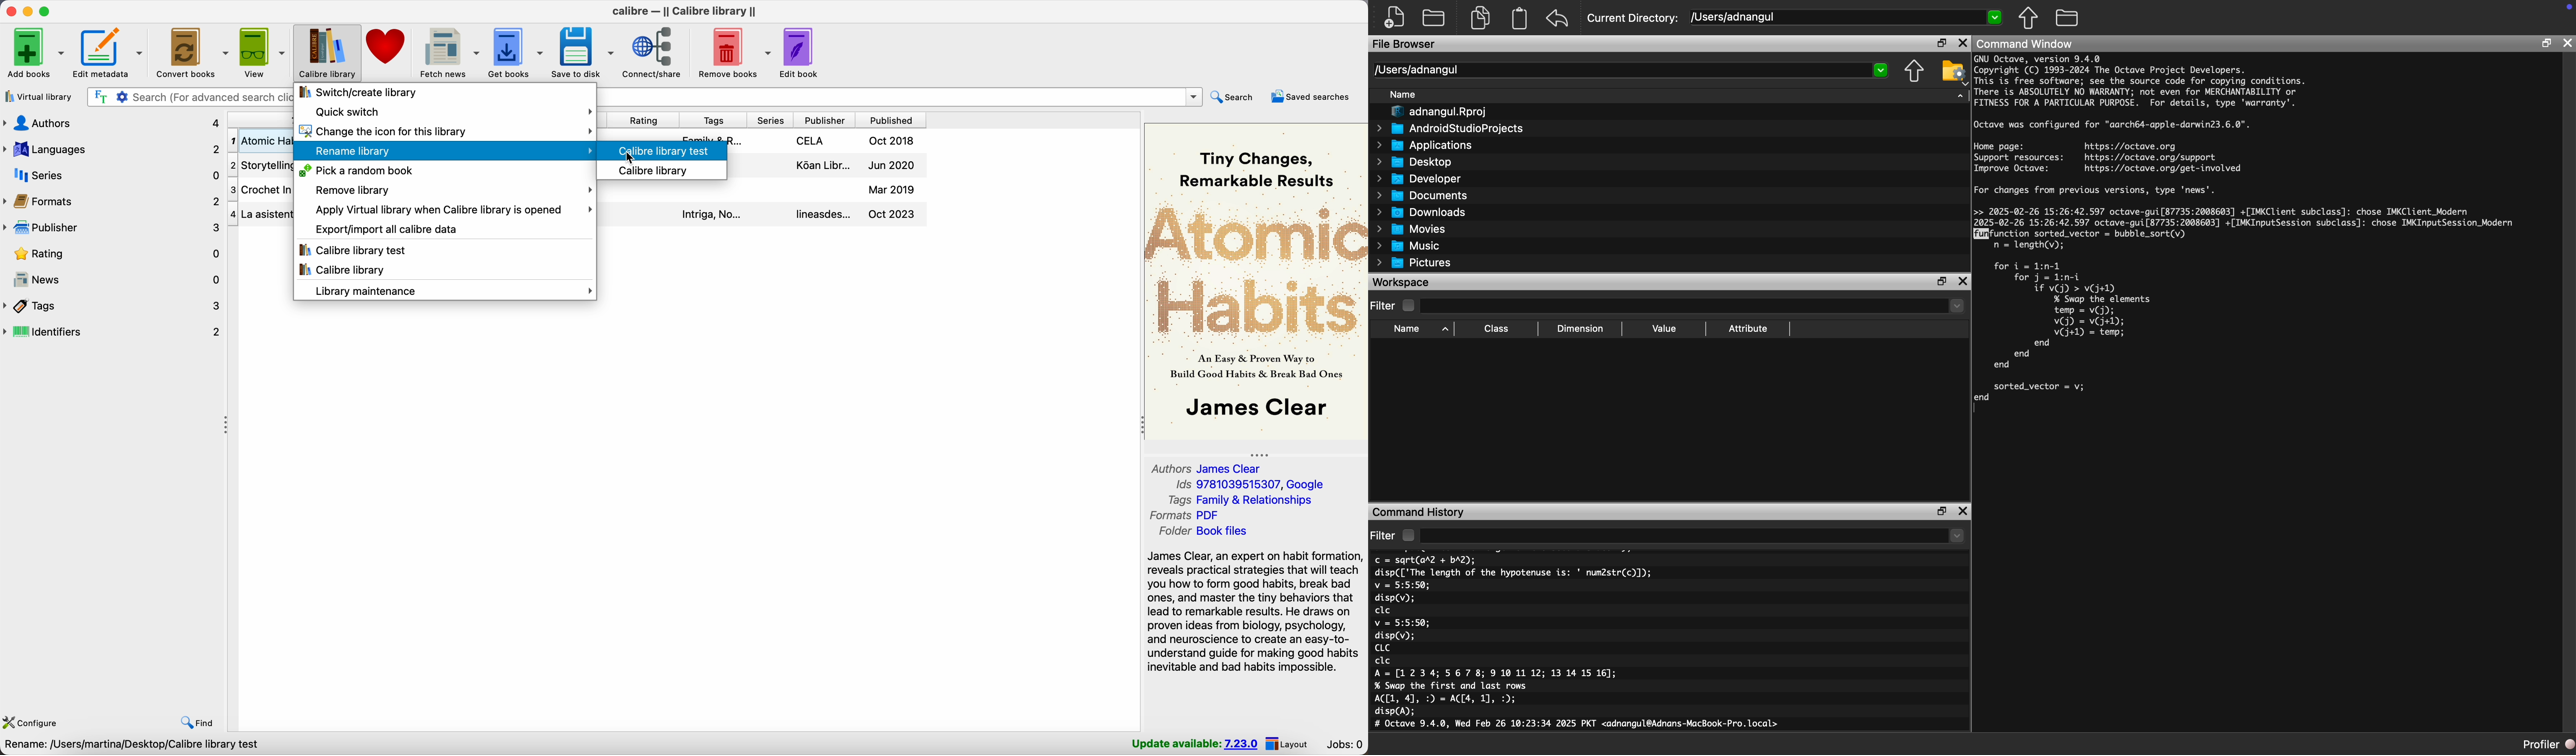 Image resolution: width=2576 pixels, height=756 pixels. I want to click on tags, so click(114, 306).